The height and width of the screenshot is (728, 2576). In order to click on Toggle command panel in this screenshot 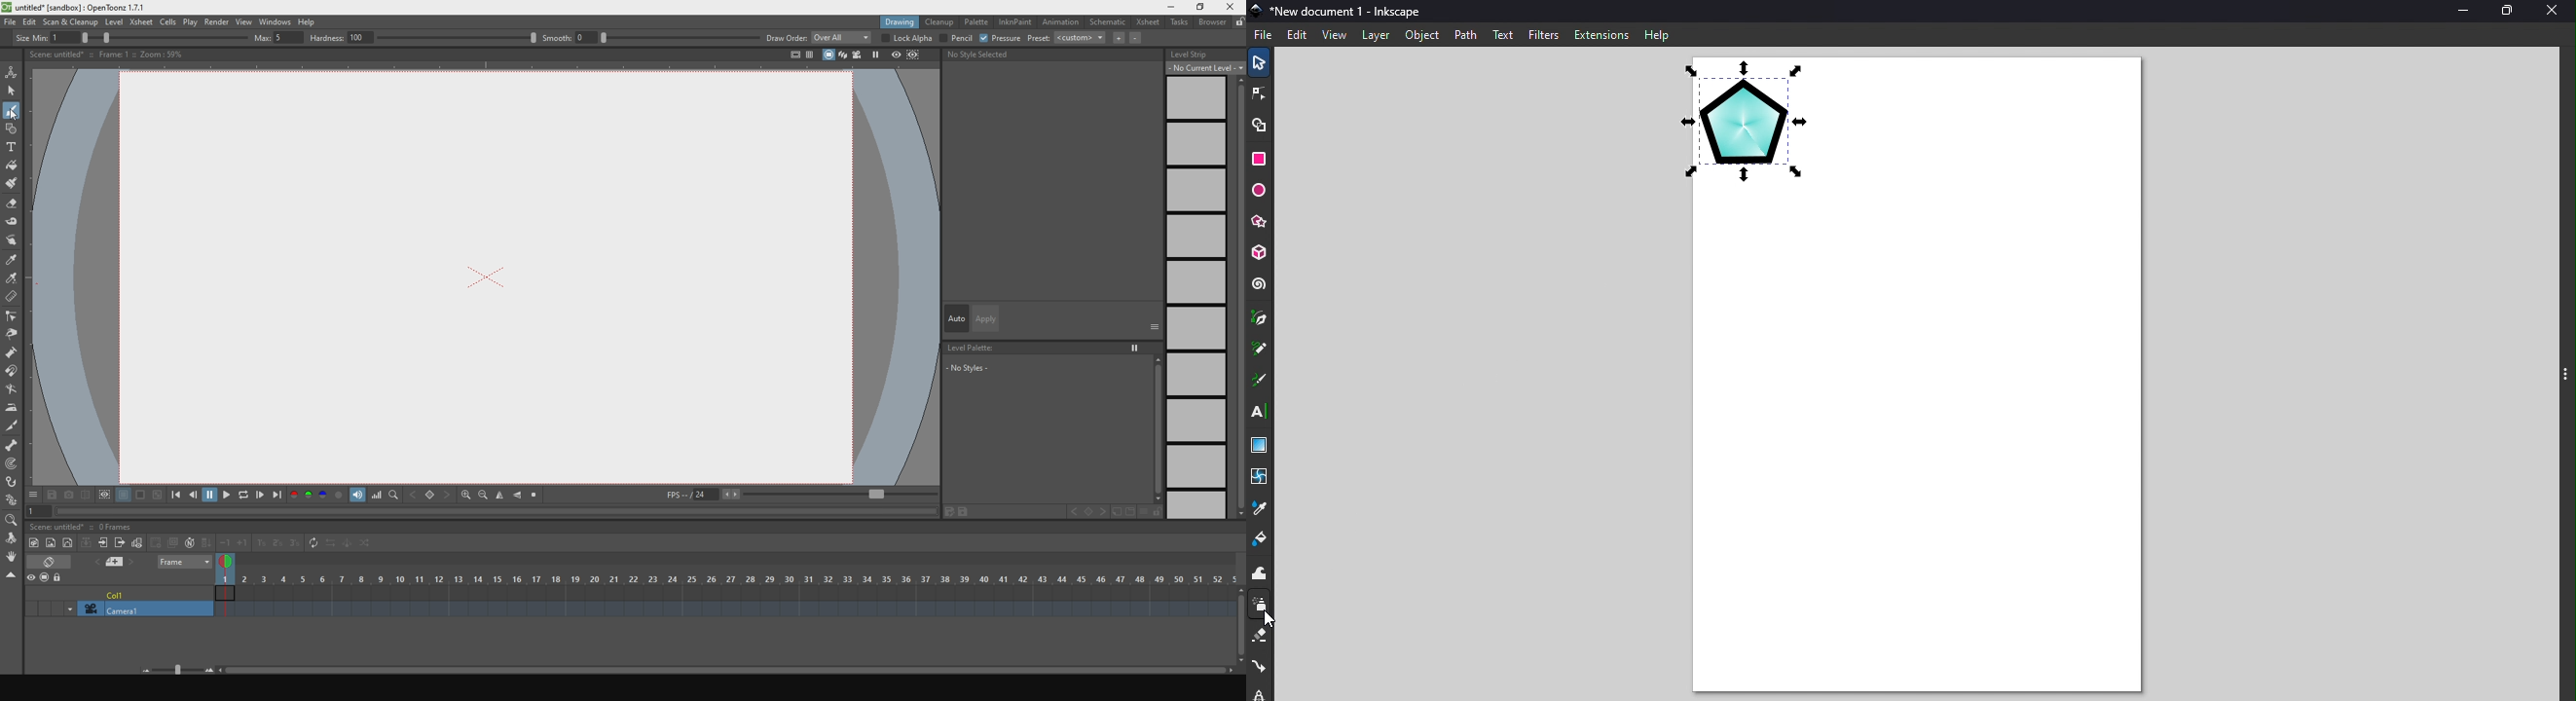, I will do `click(2563, 377)`.